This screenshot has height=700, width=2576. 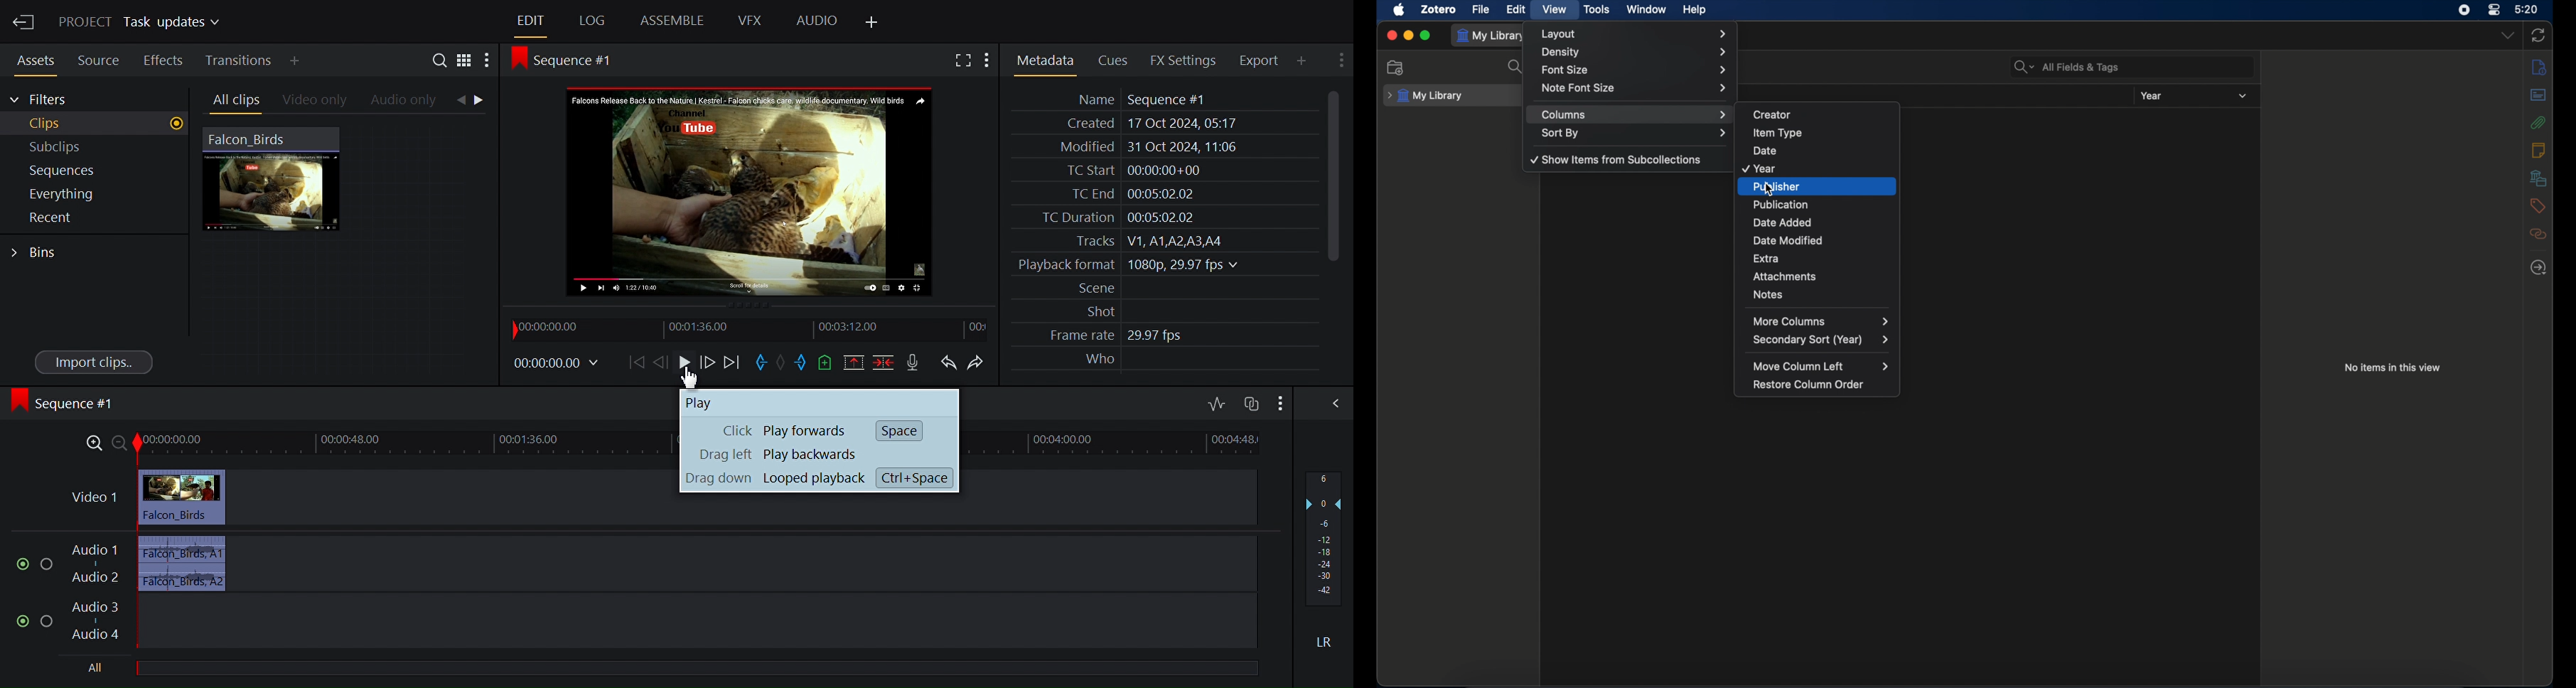 What do you see at coordinates (662, 362) in the screenshot?
I see `Nudge one frame backward` at bounding box center [662, 362].